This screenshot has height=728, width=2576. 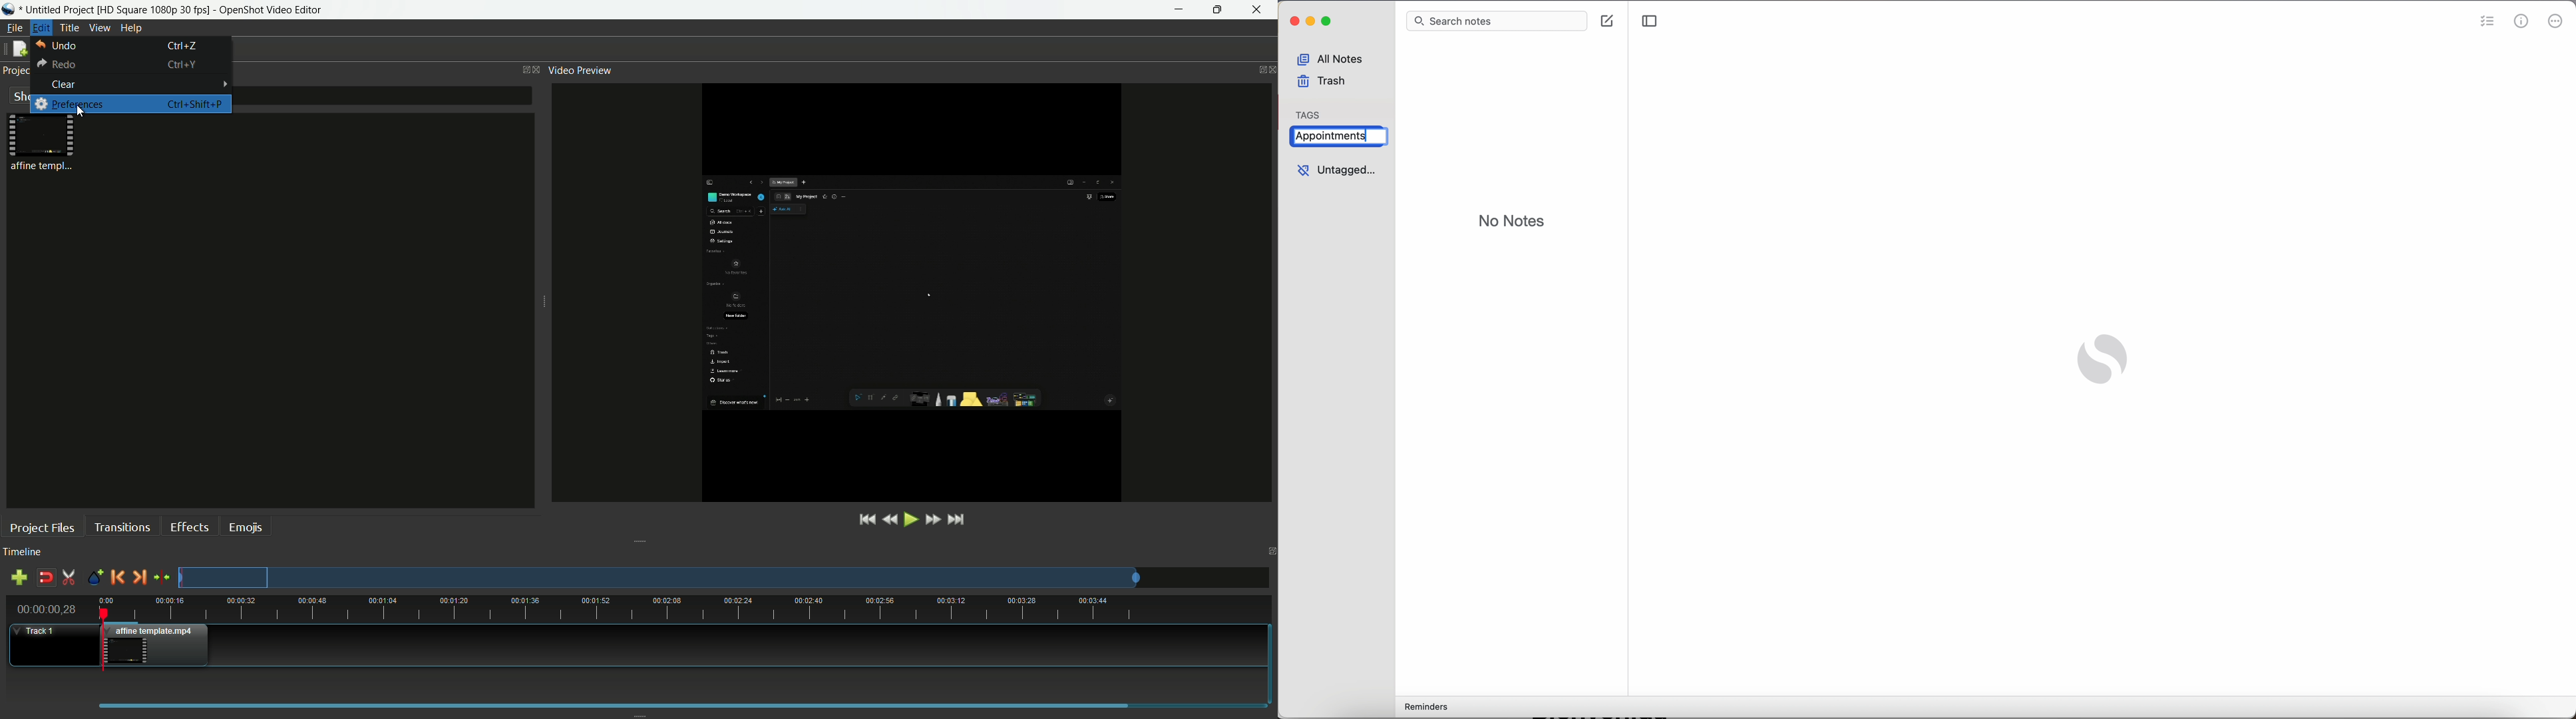 I want to click on time, so click(x=685, y=609).